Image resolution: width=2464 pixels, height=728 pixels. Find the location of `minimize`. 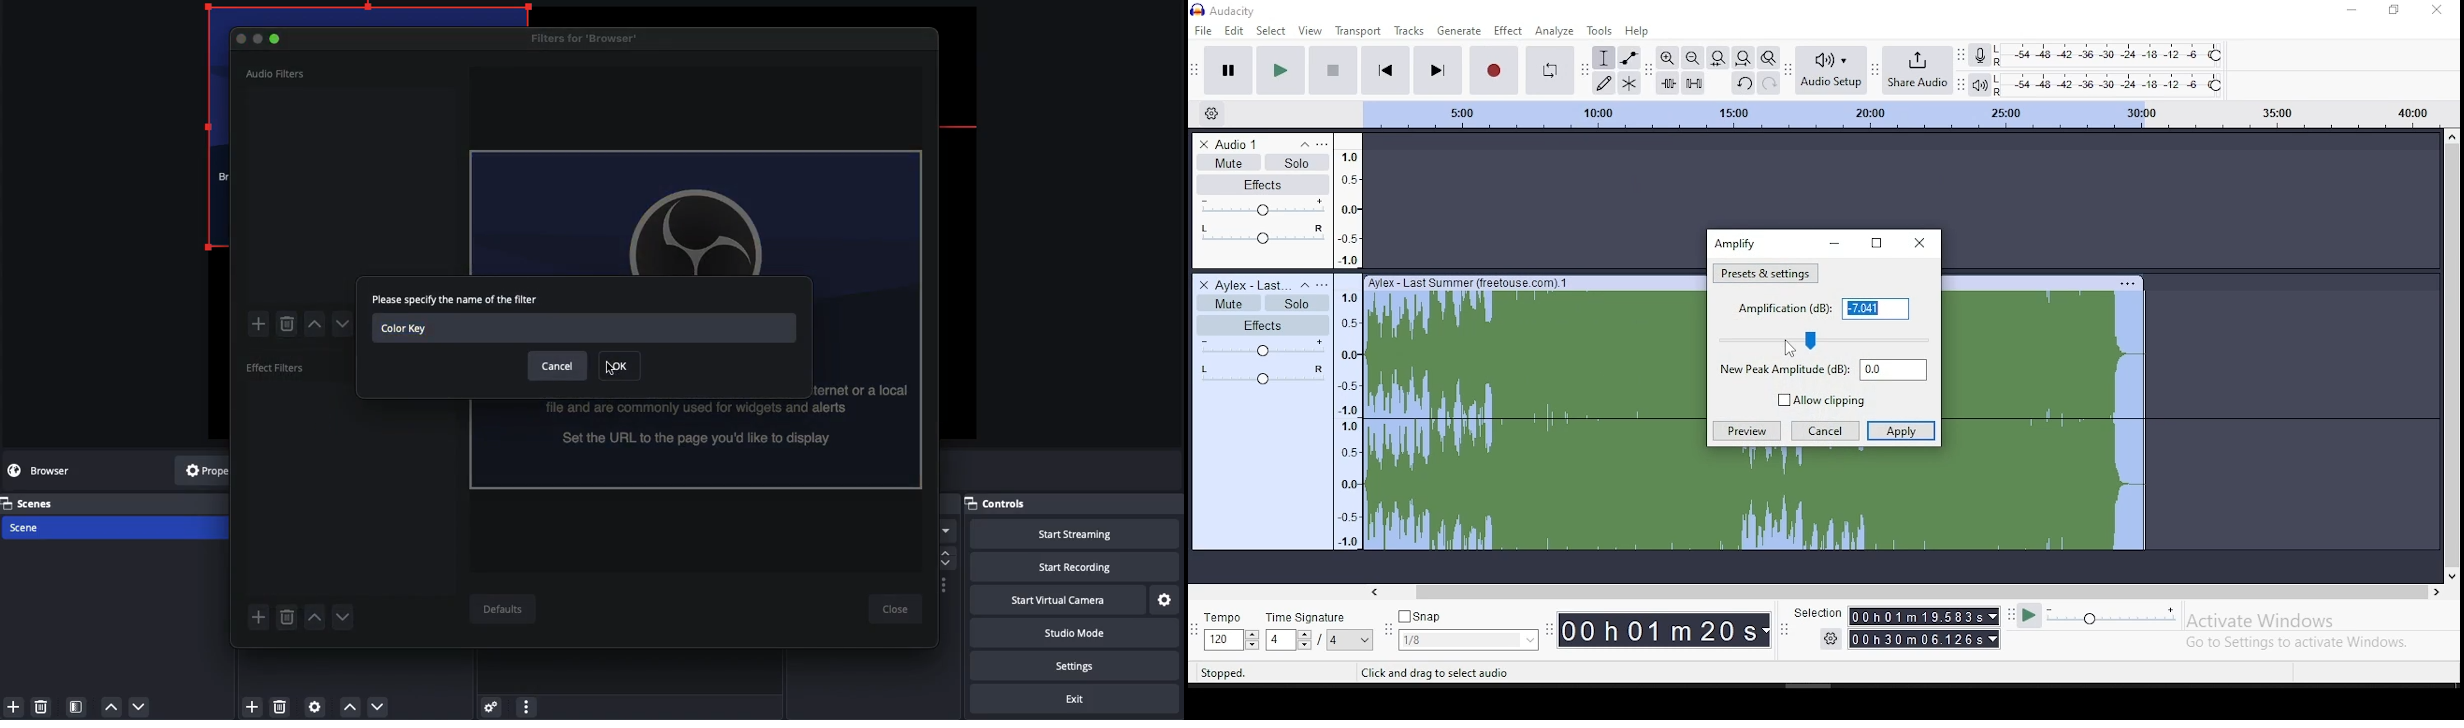

minimize is located at coordinates (2349, 10).